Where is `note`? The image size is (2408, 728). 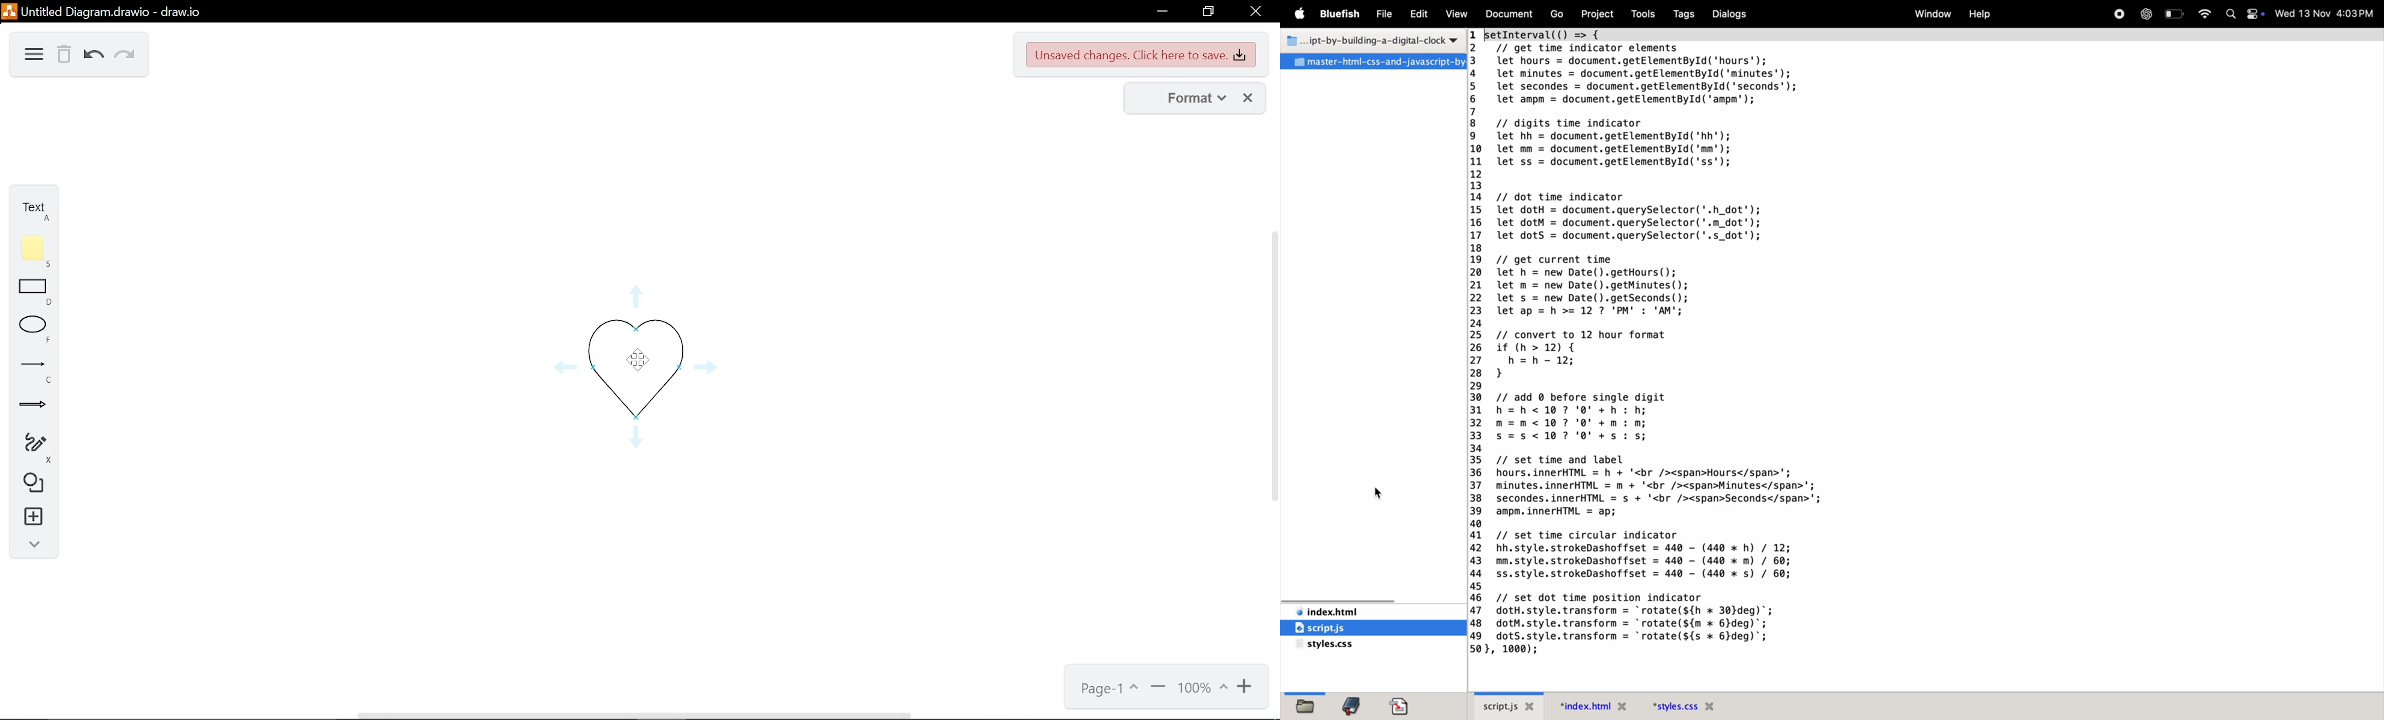 note is located at coordinates (32, 251).